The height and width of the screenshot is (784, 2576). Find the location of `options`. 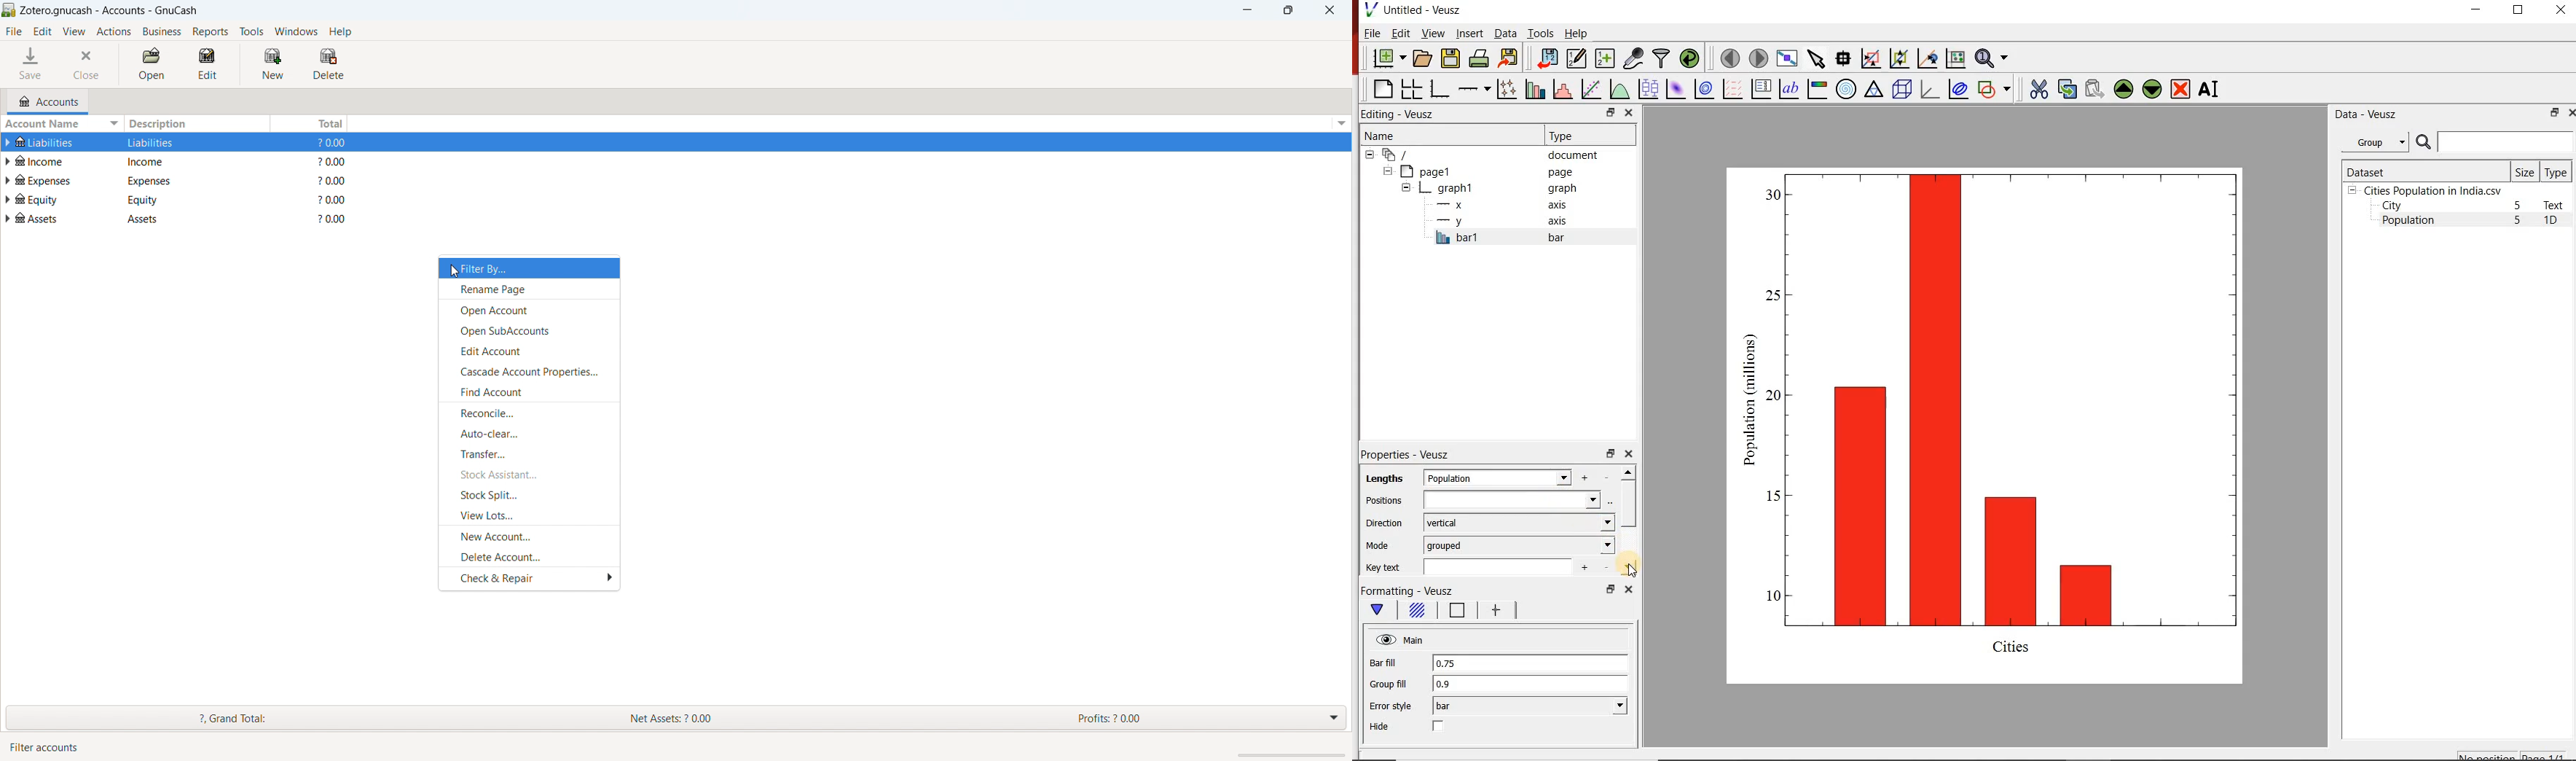

options is located at coordinates (1339, 123).